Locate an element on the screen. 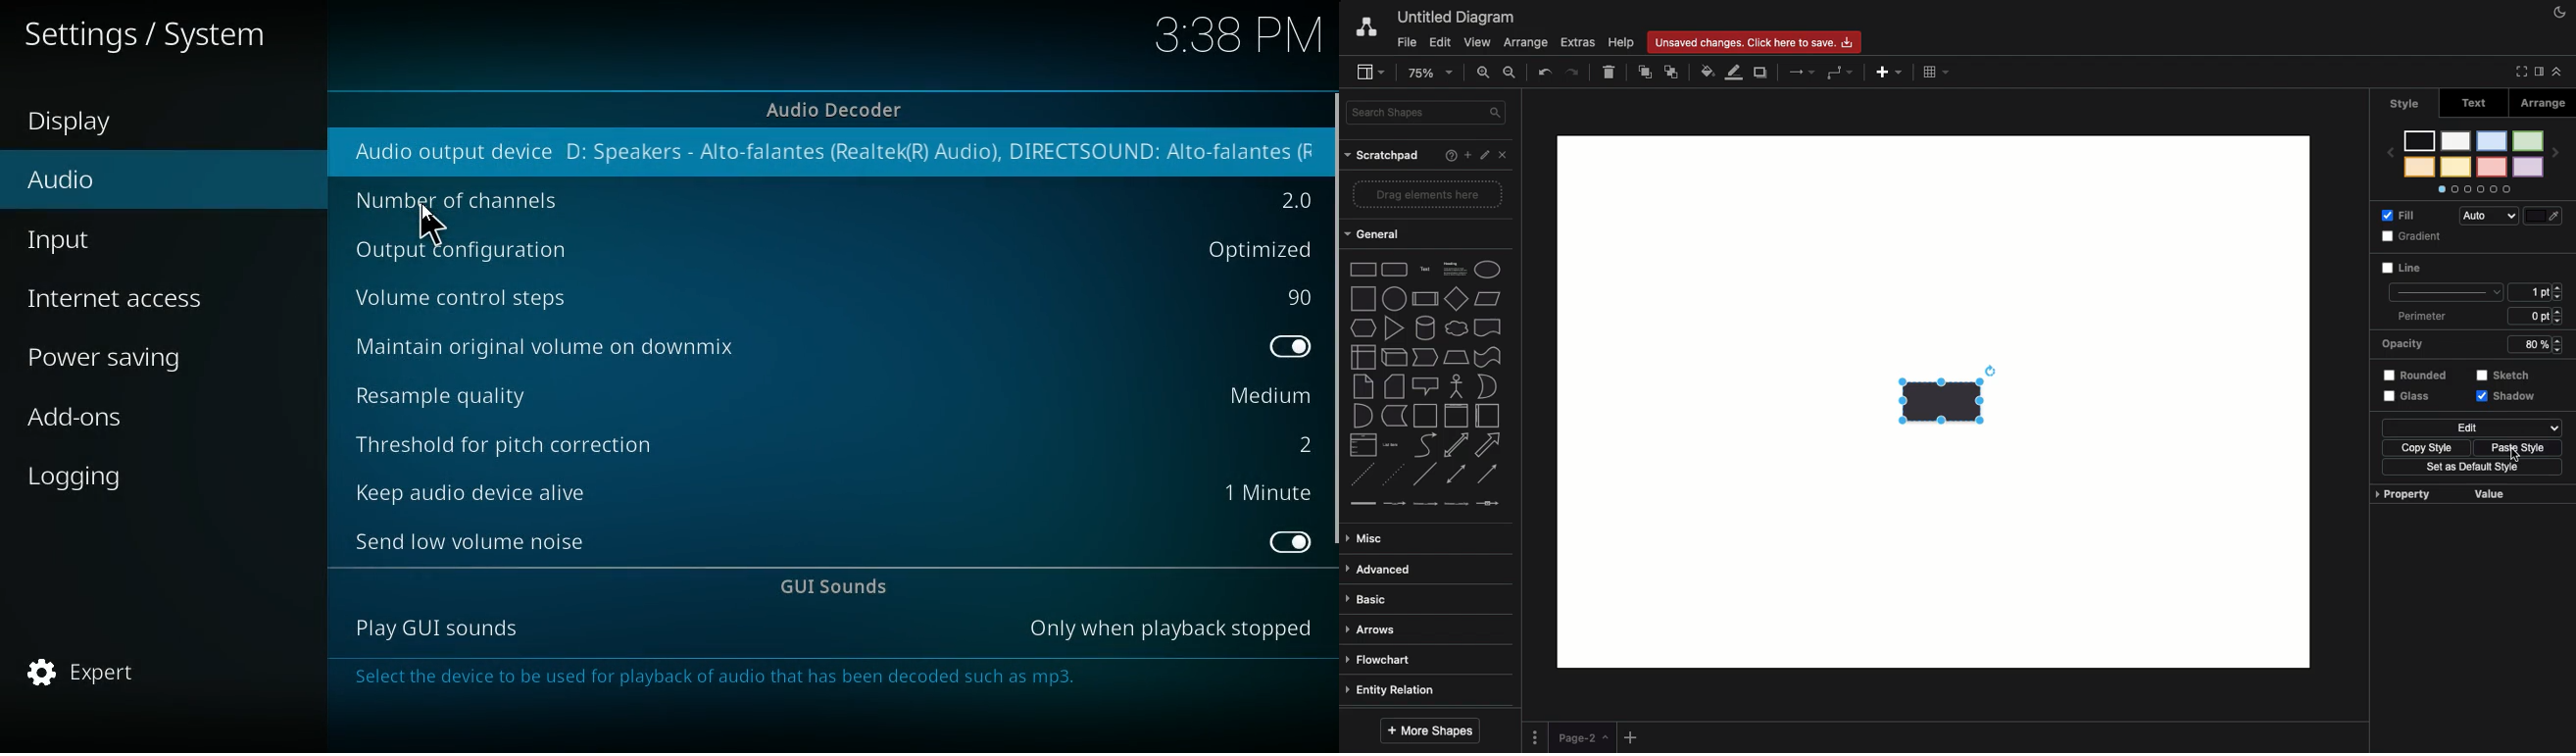 Image resolution: width=2576 pixels, height=756 pixels. Redo is located at coordinates (1574, 75).